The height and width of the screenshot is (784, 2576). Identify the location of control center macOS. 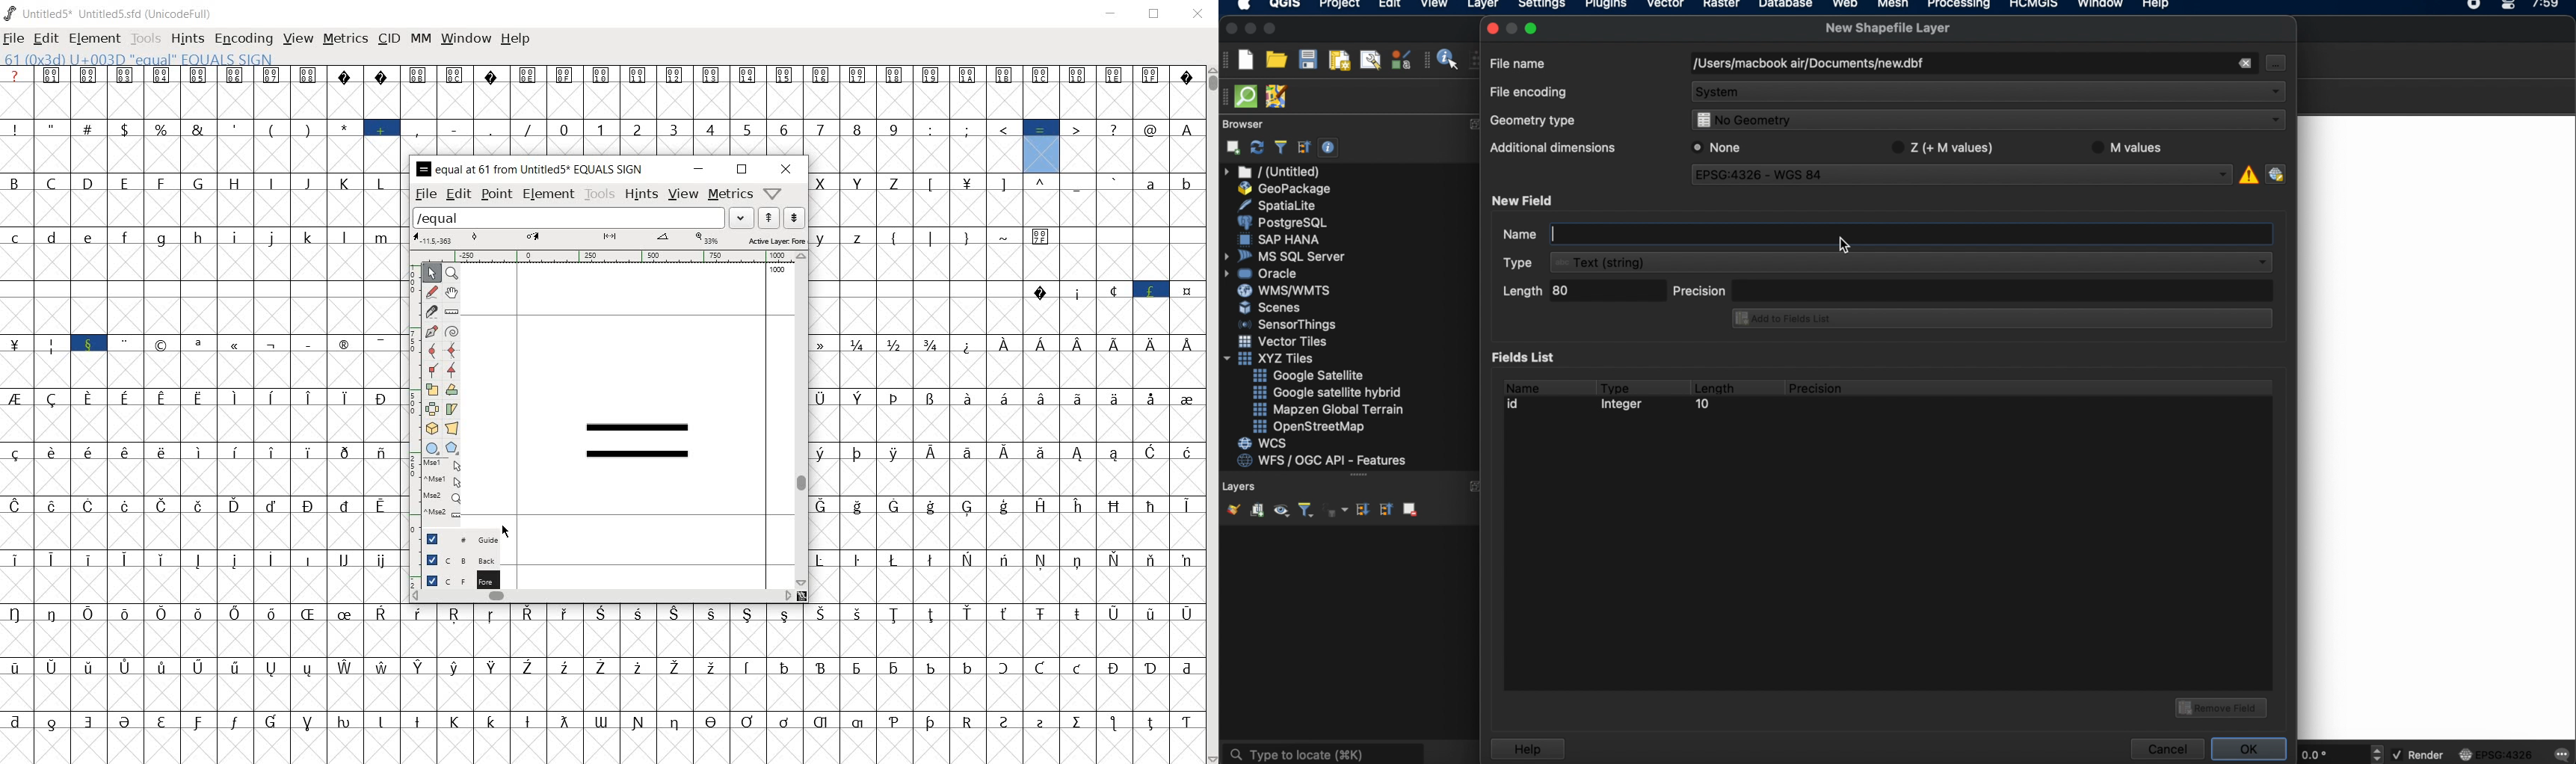
(2508, 6).